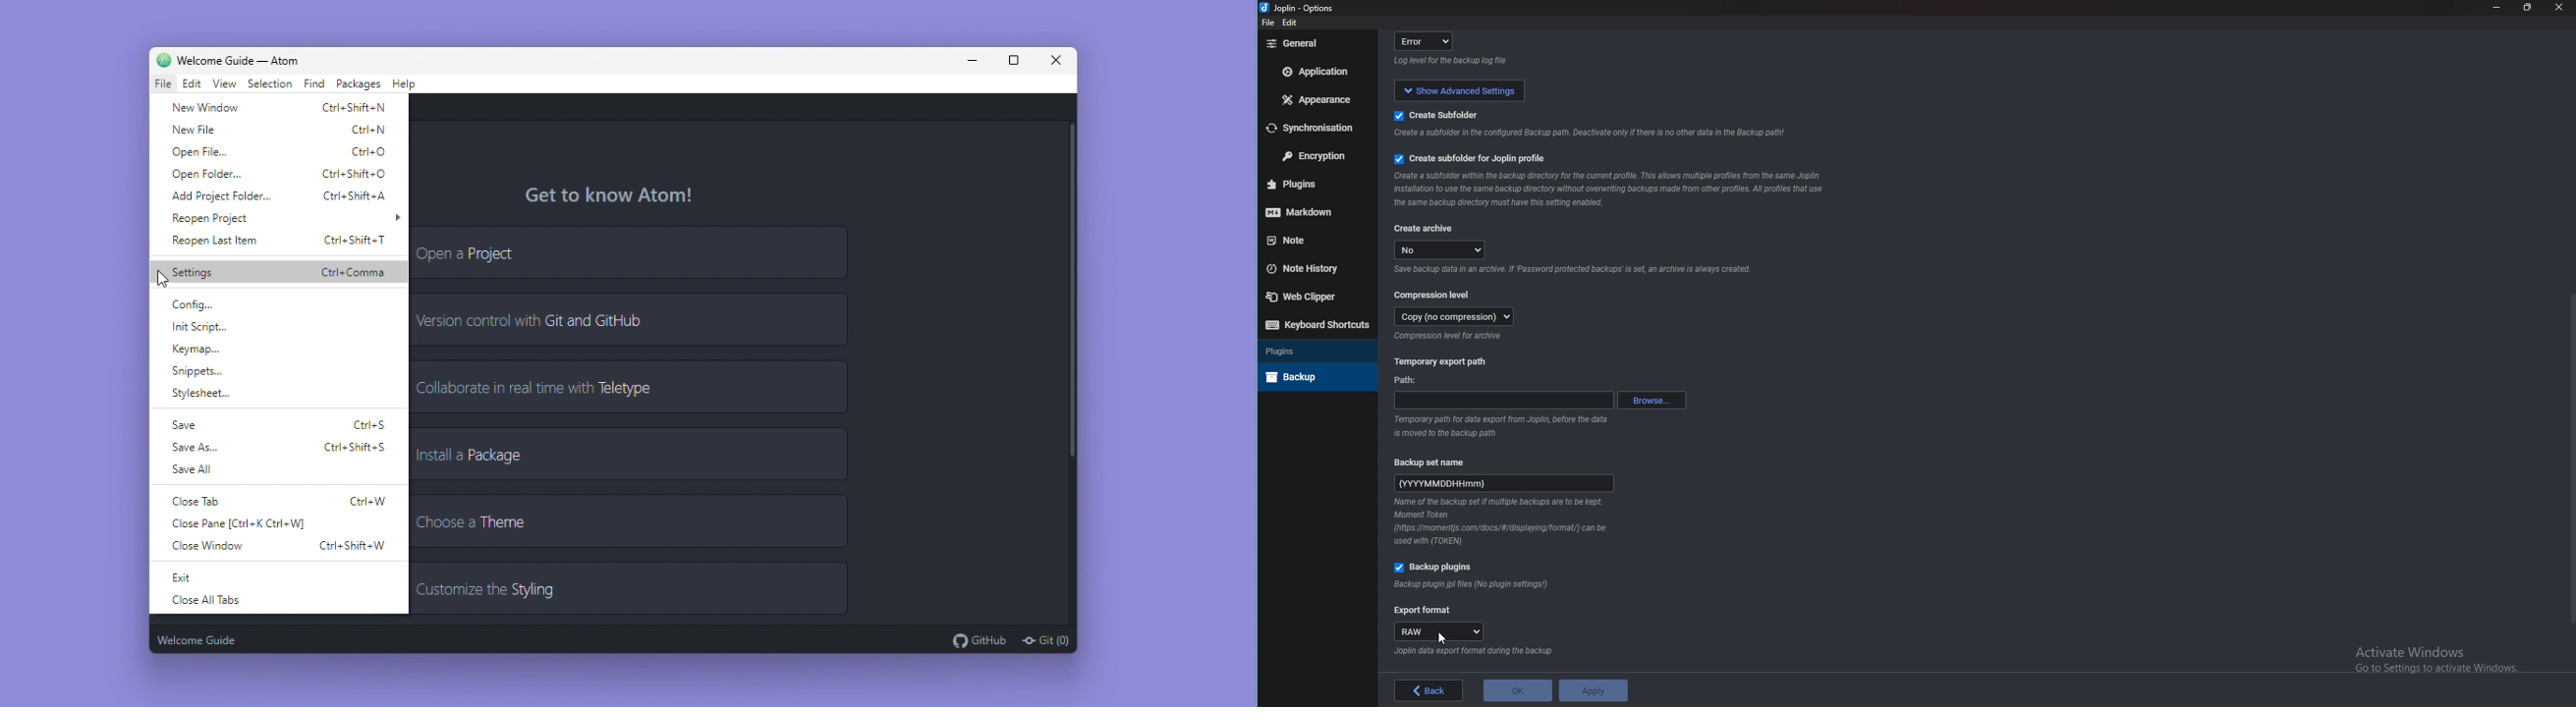 This screenshot has height=728, width=2576. Describe the element at coordinates (1292, 25) in the screenshot. I see `edit` at that location.